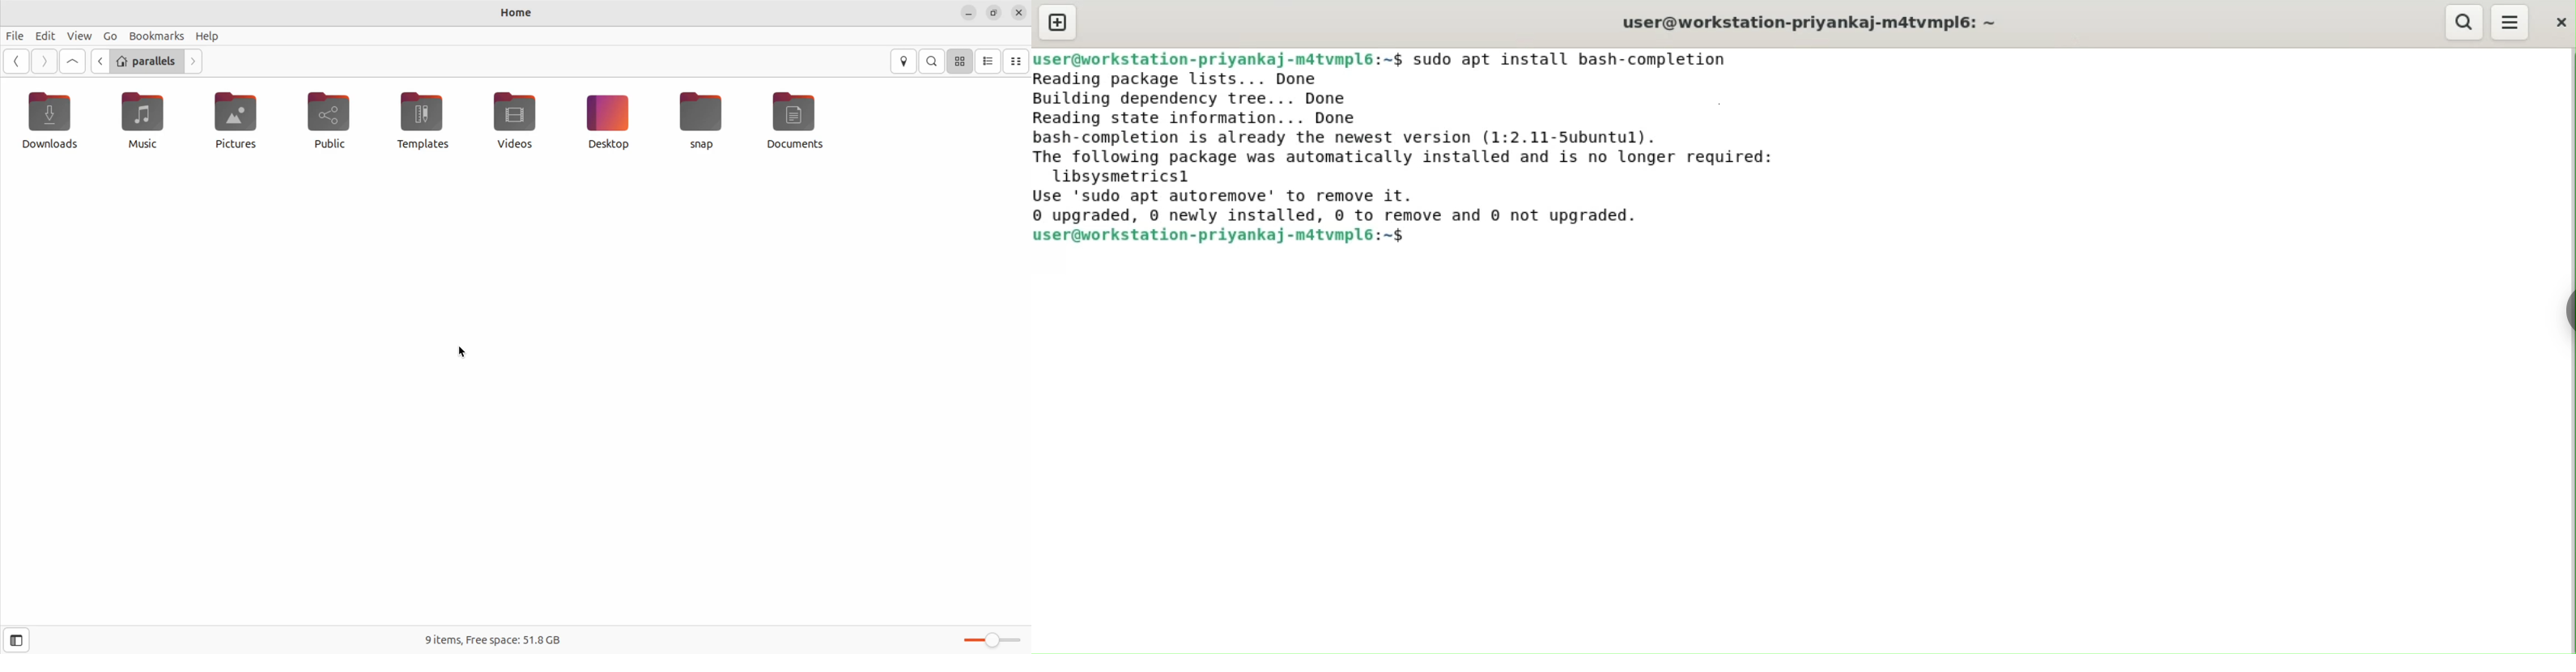  What do you see at coordinates (16, 640) in the screenshot?
I see `show sidebar` at bounding box center [16, 640].